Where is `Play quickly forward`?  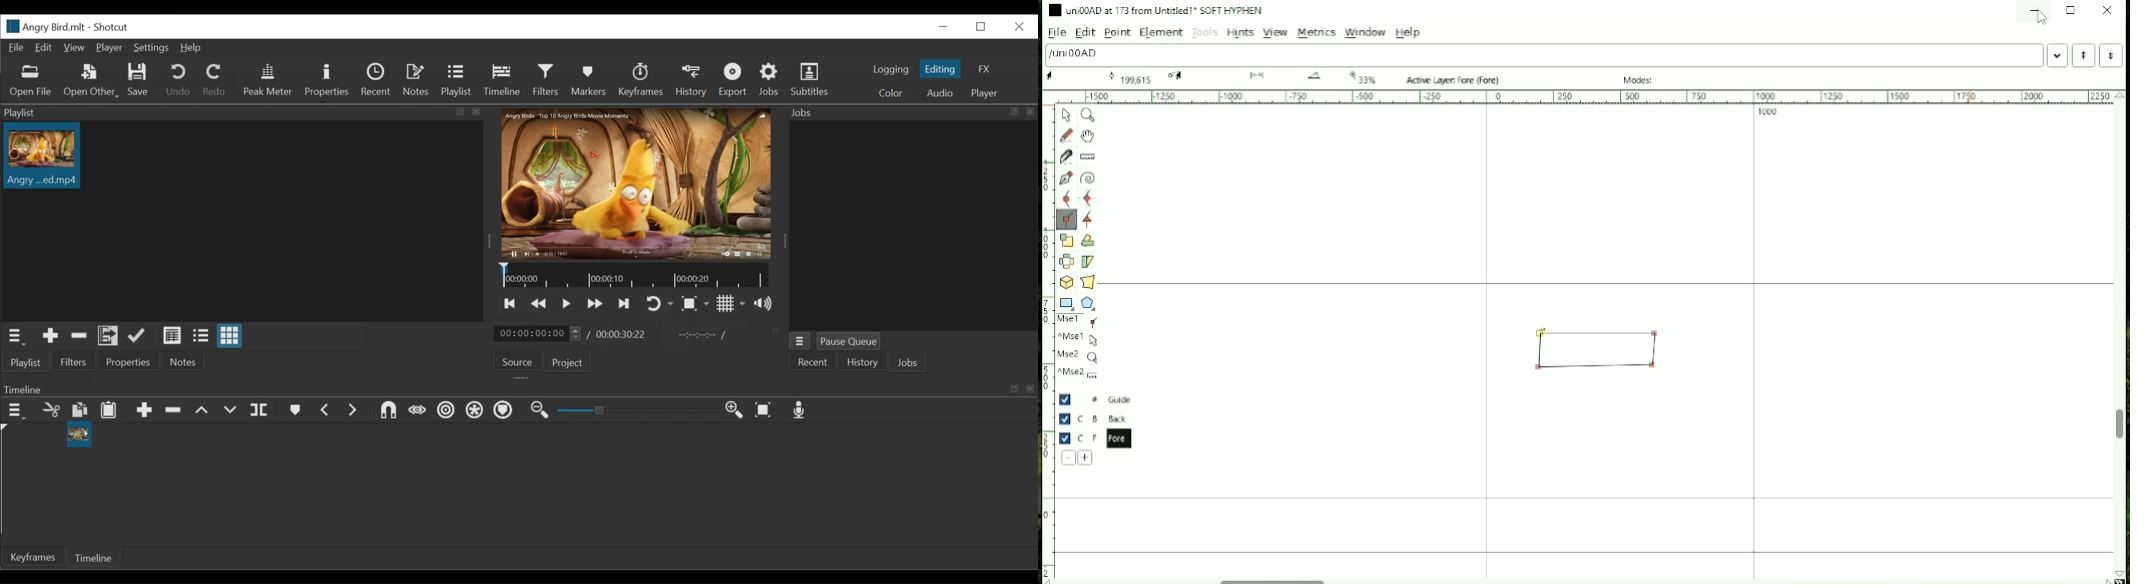 Play quickly forward is located at coordinates (595, 304).